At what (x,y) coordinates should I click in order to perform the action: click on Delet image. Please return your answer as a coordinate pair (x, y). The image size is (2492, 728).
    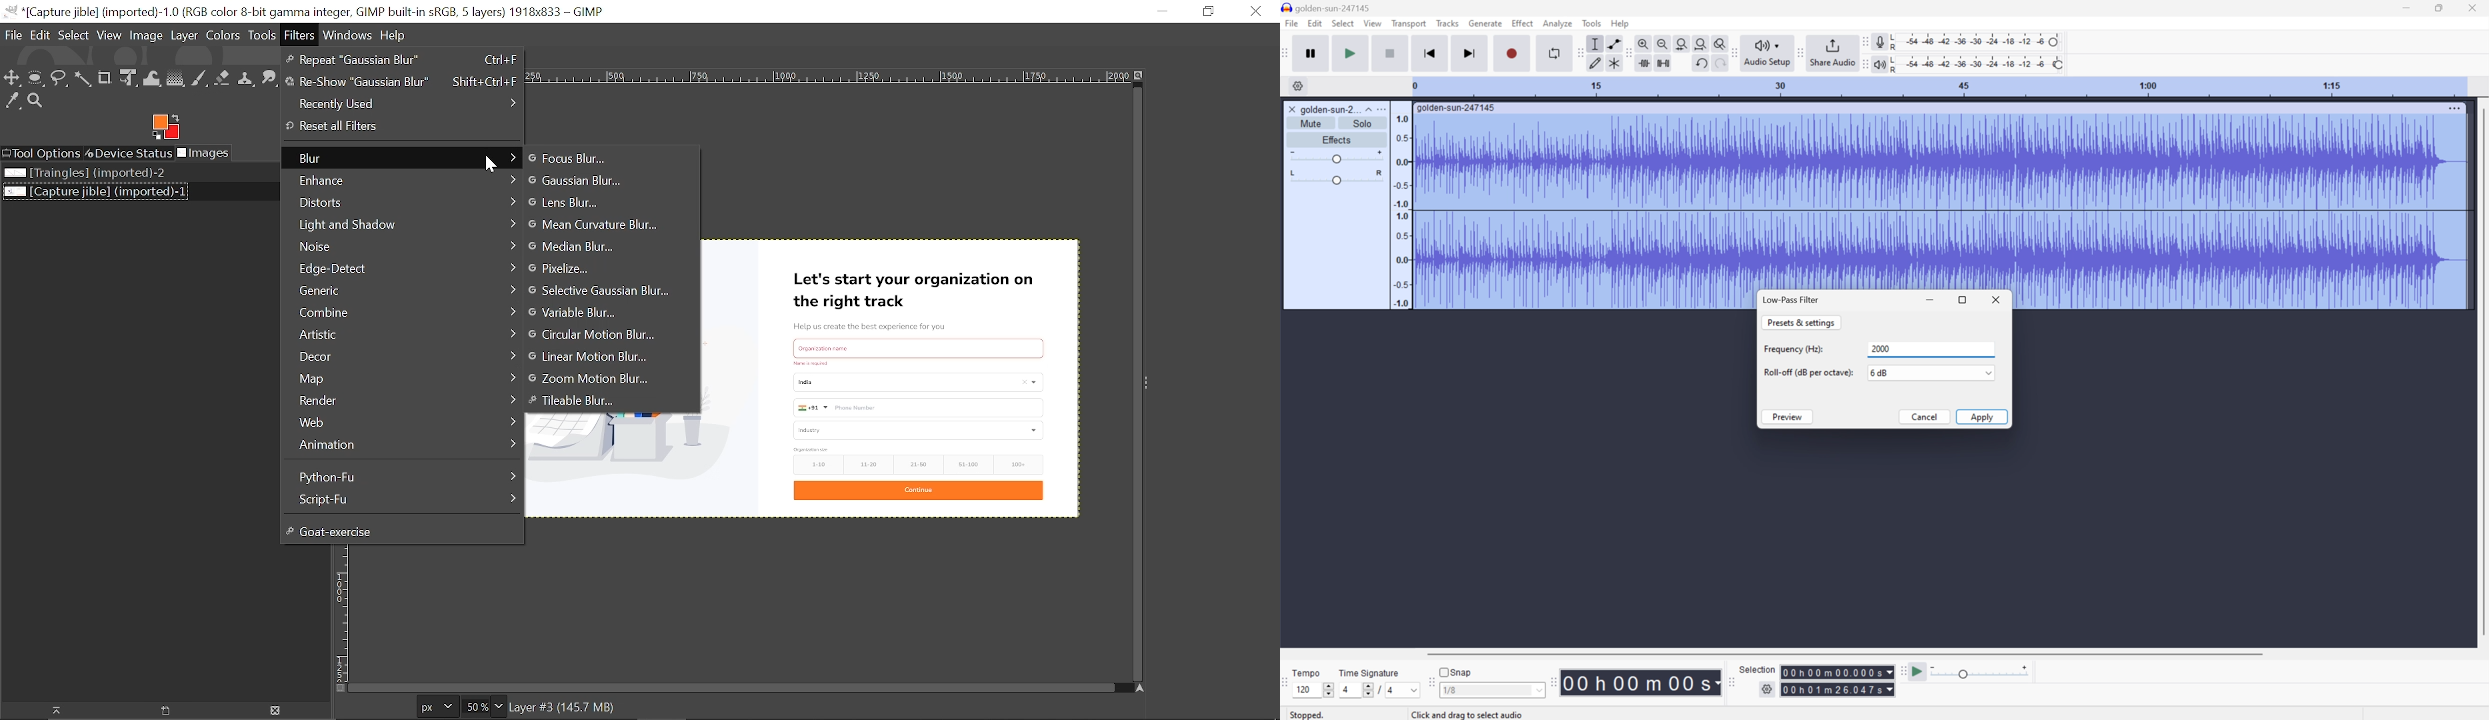
    Looking at the image, I should click on (281, 710).